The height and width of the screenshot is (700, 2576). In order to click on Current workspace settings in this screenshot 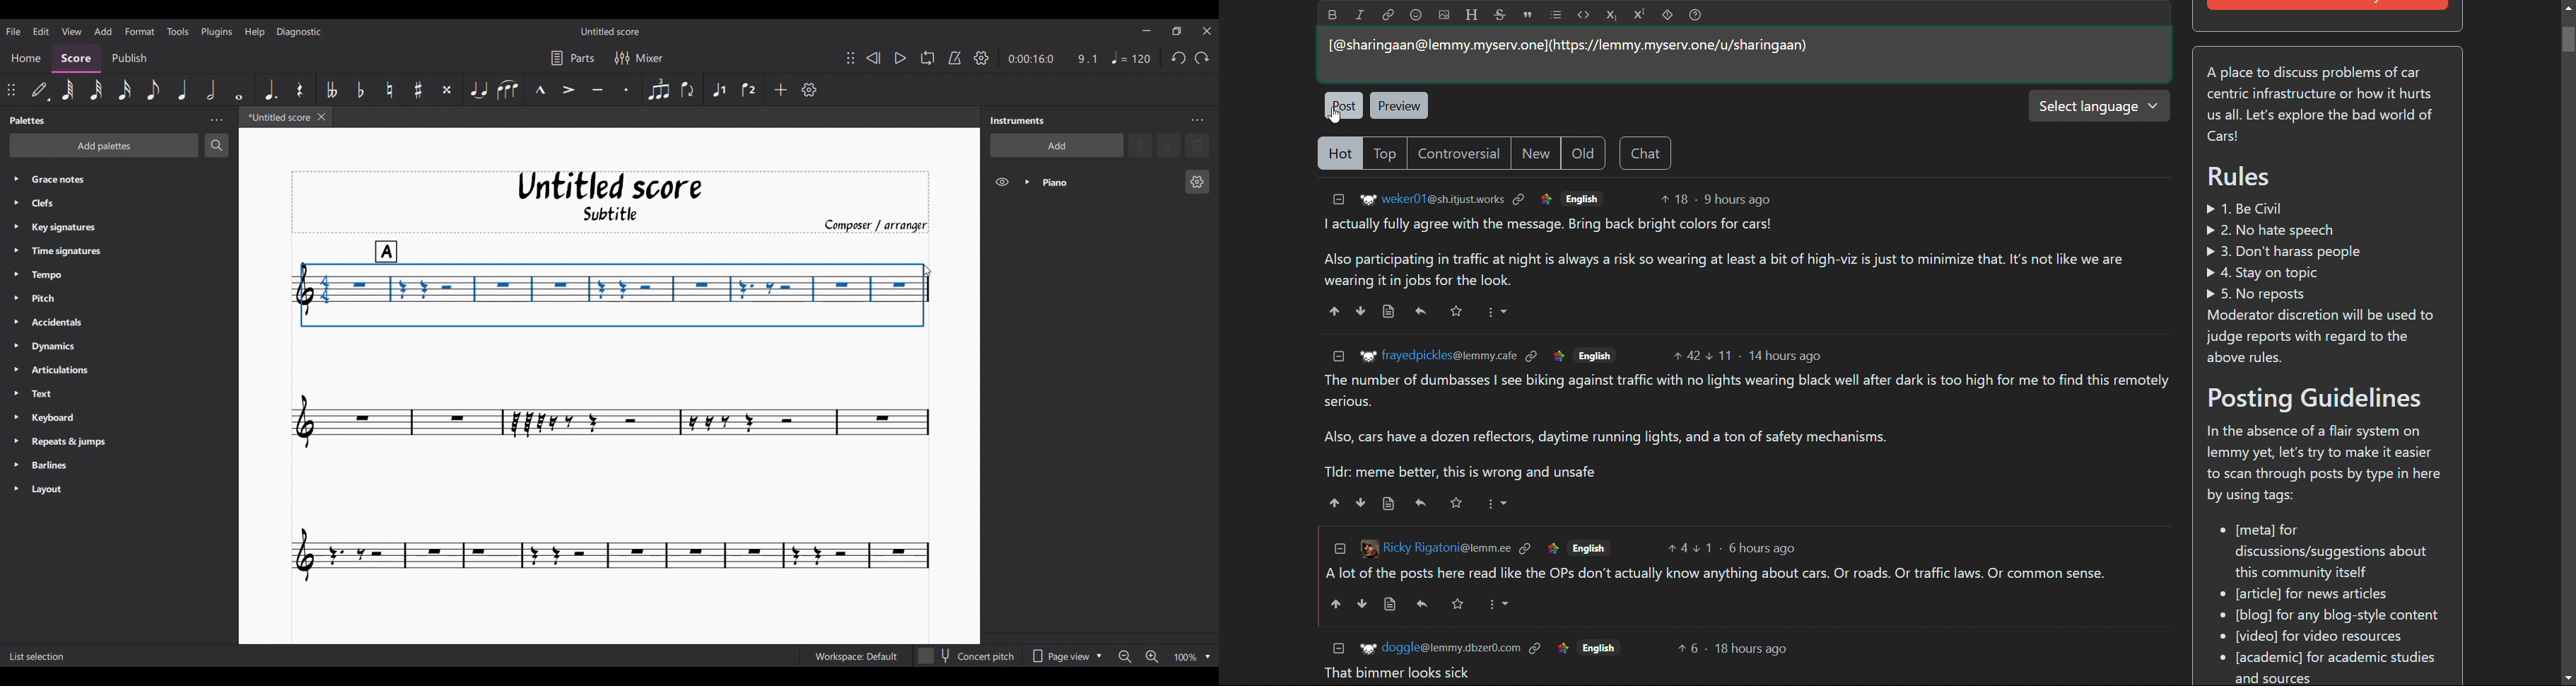, I will do `click(856, 656)`.